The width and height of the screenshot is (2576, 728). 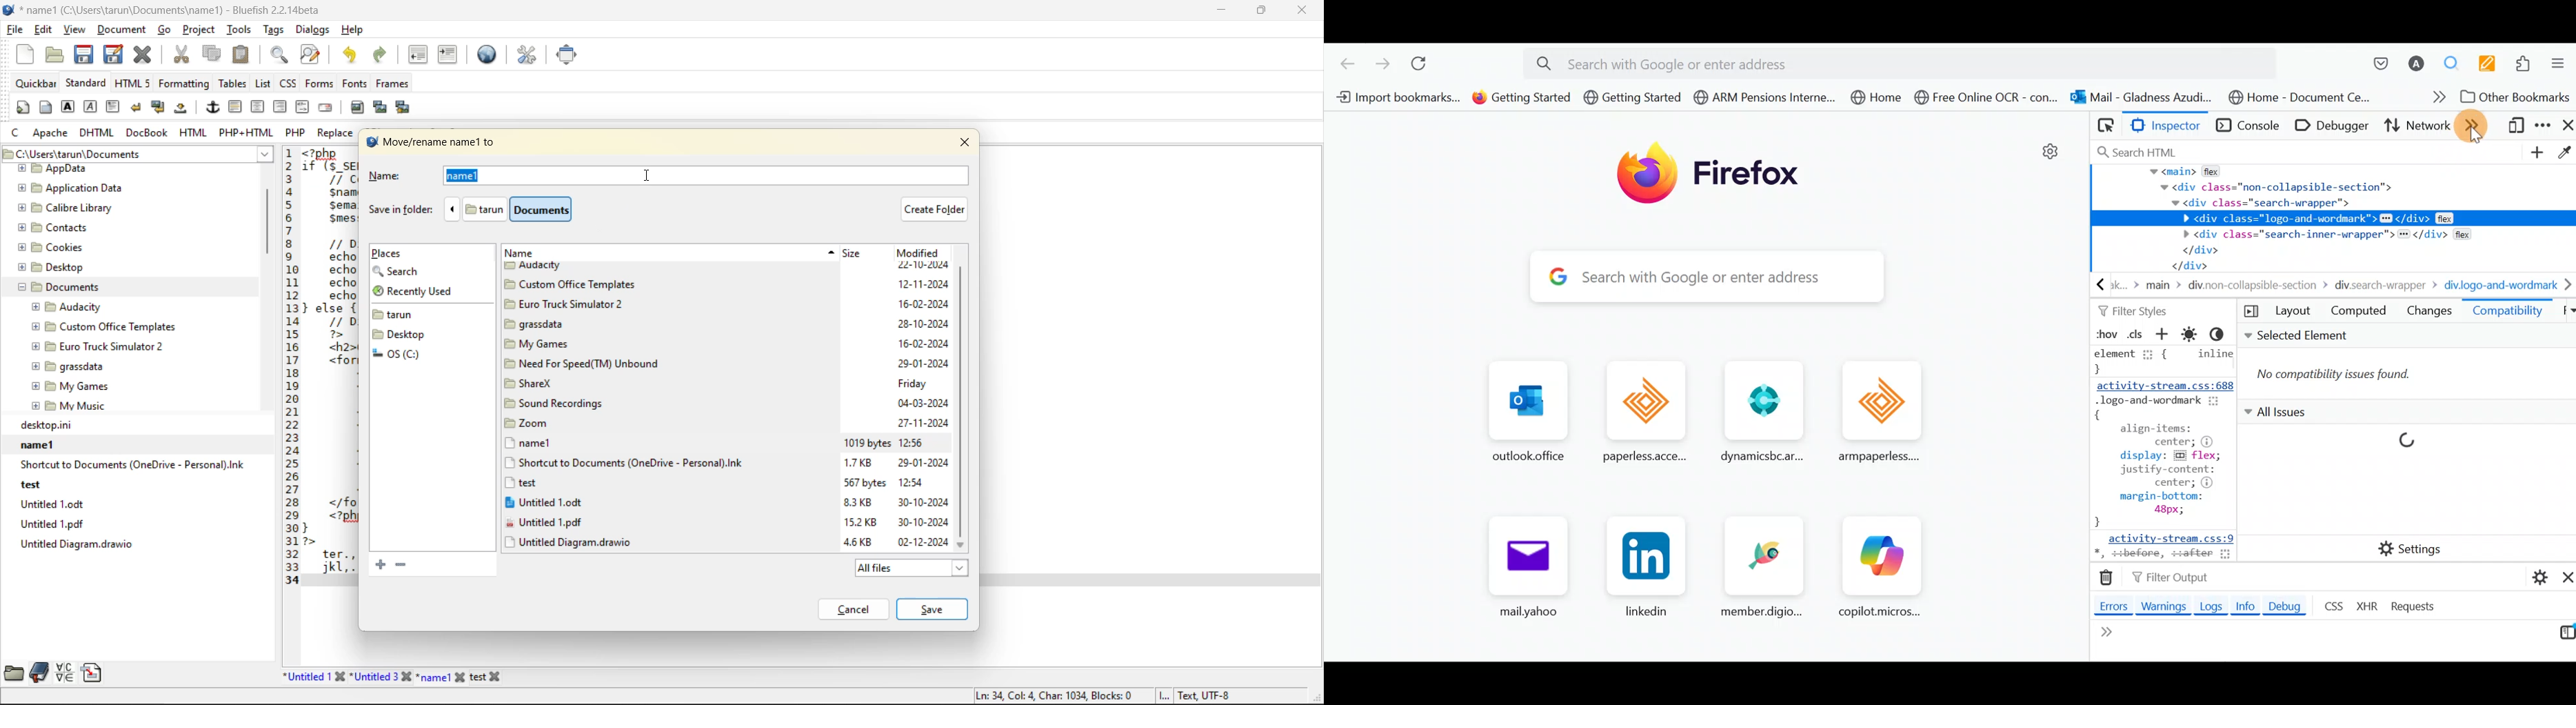 I want to click on Logs, so click(x=2210, y=606).